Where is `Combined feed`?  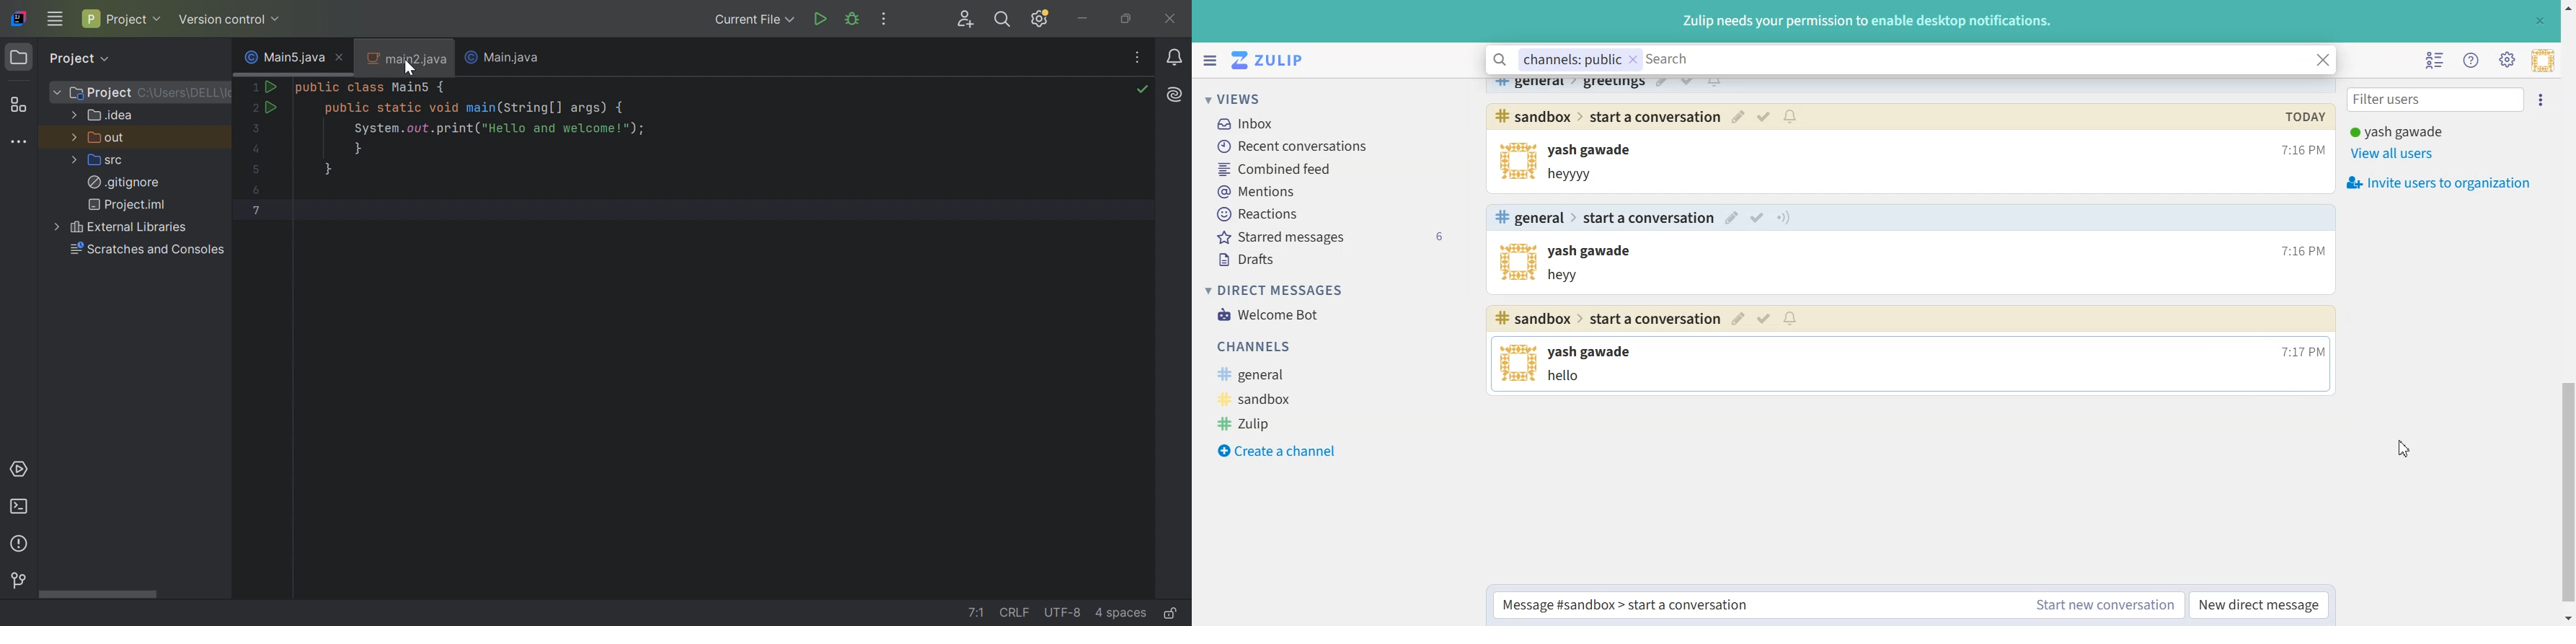
Combined feed is located at coordinates (1335, 169).